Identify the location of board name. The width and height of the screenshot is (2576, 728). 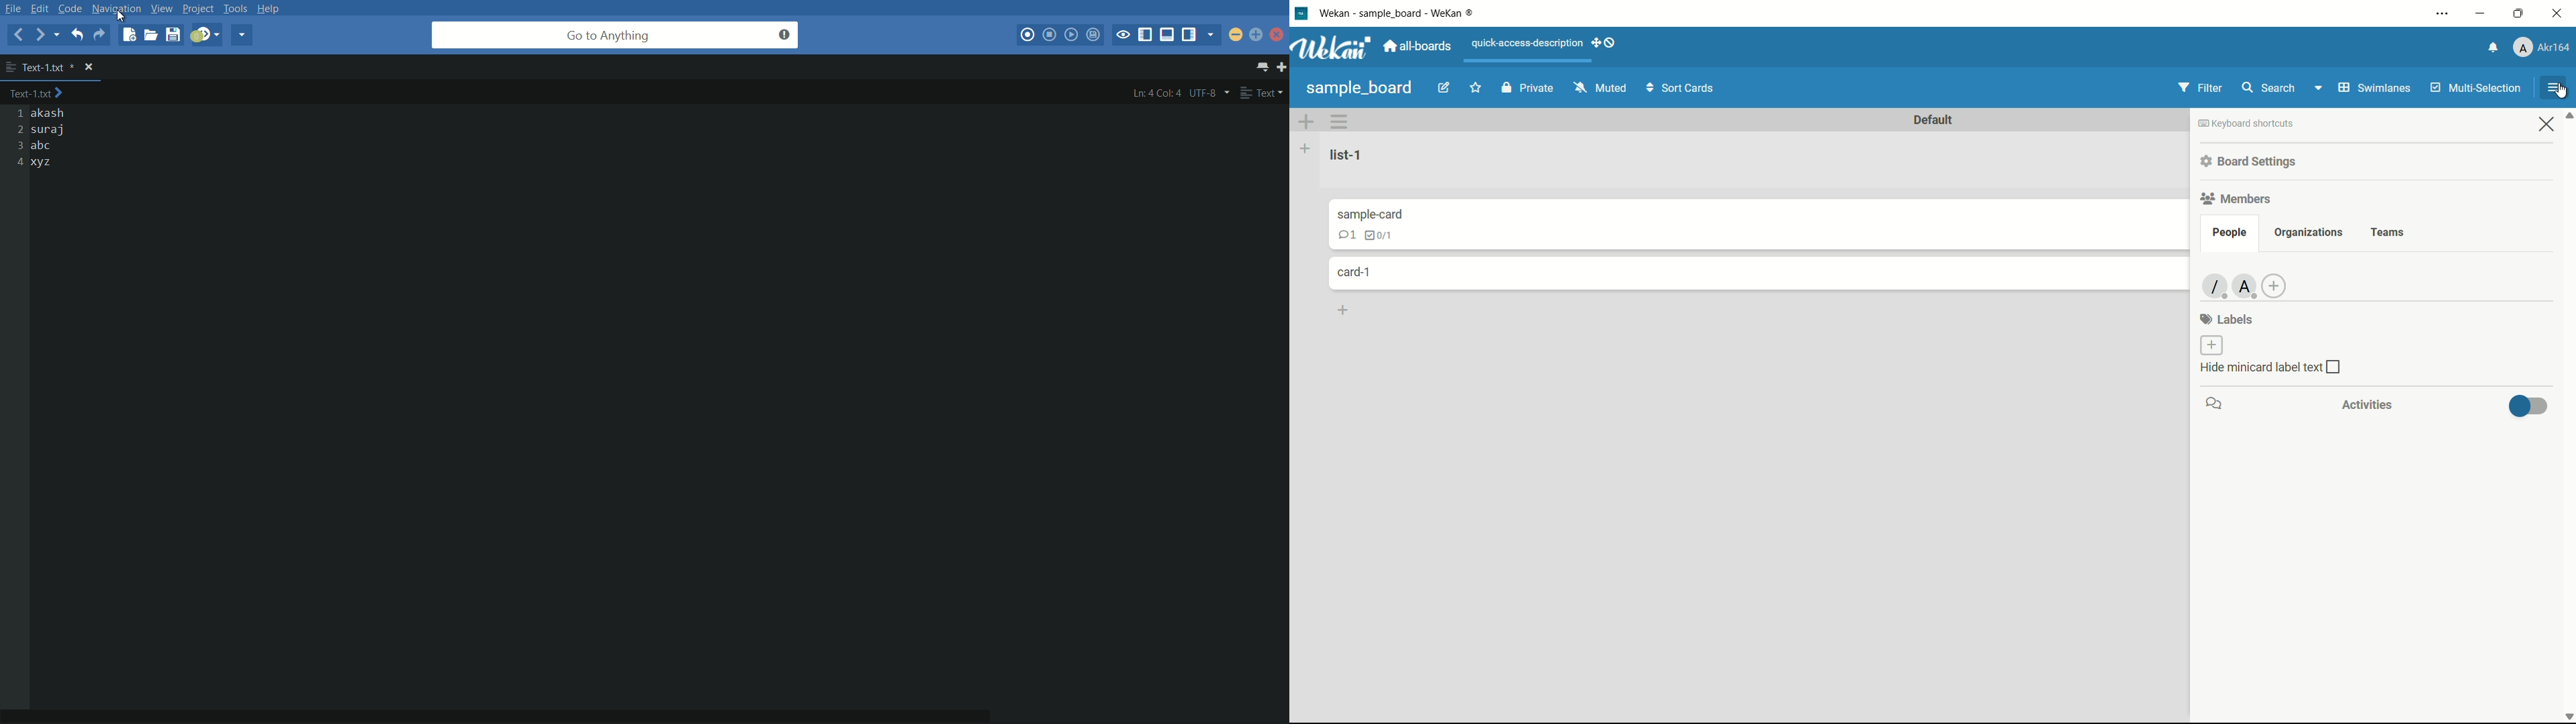
(1360, 87).